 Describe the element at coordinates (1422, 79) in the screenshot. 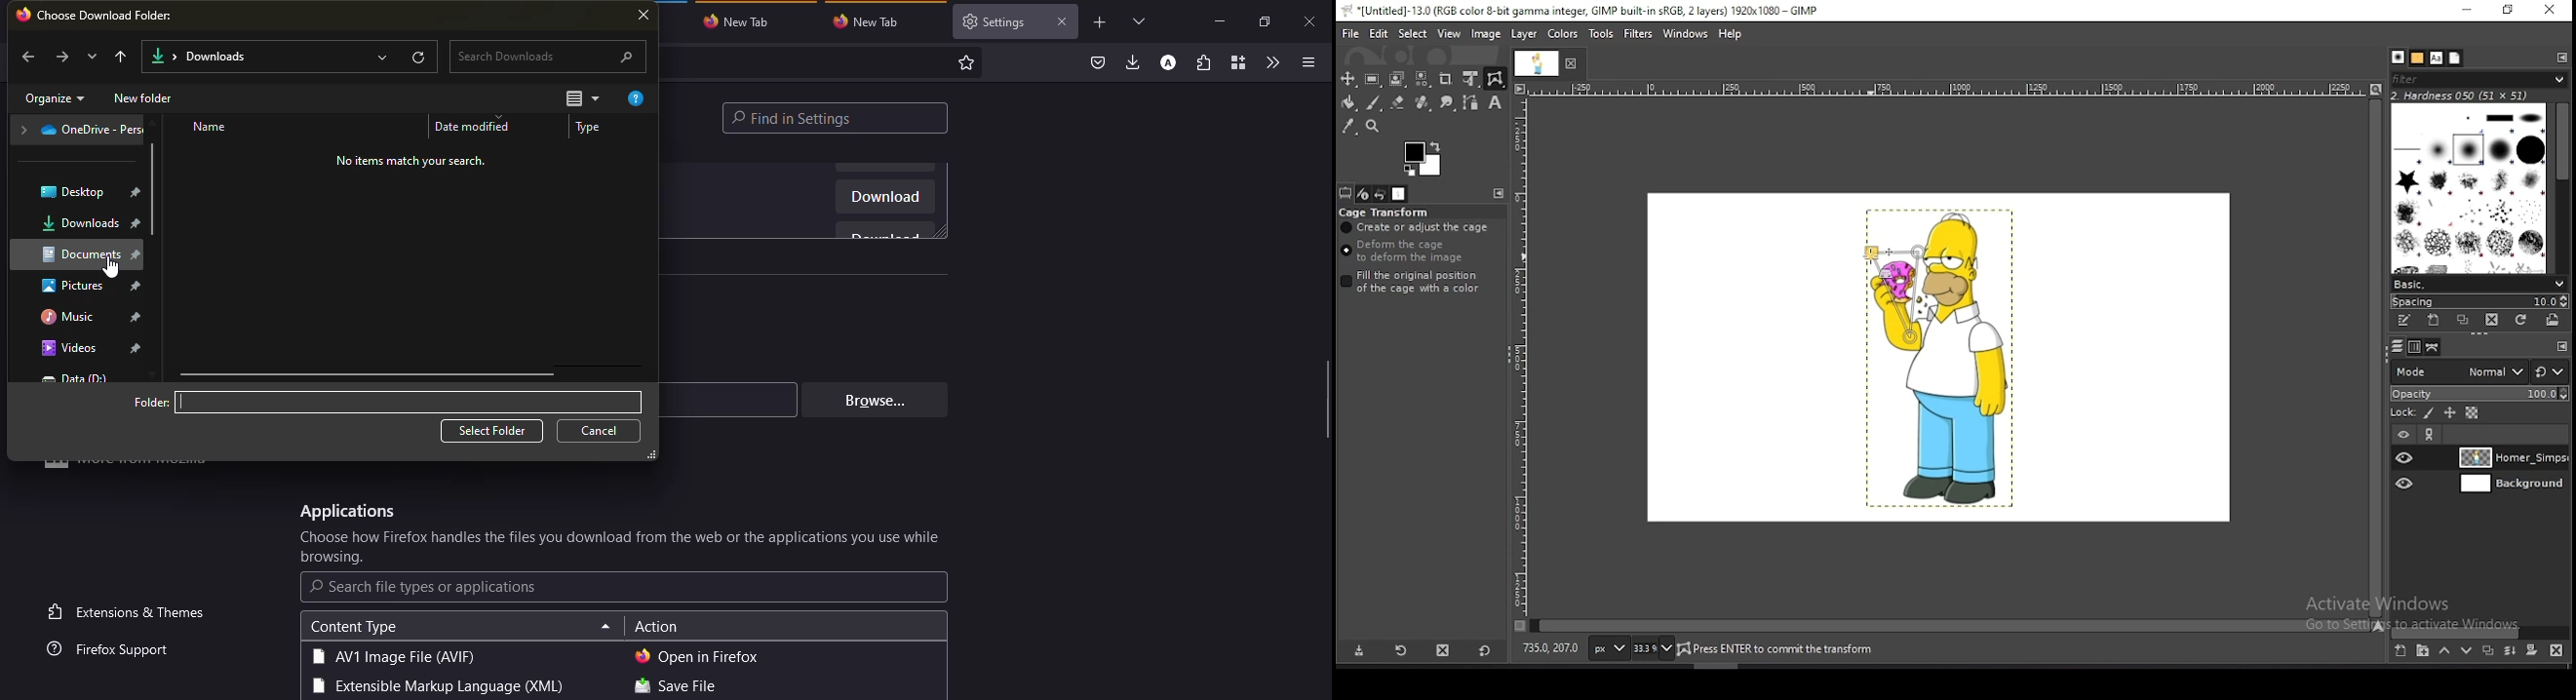

I see `select by color tool` at that location.